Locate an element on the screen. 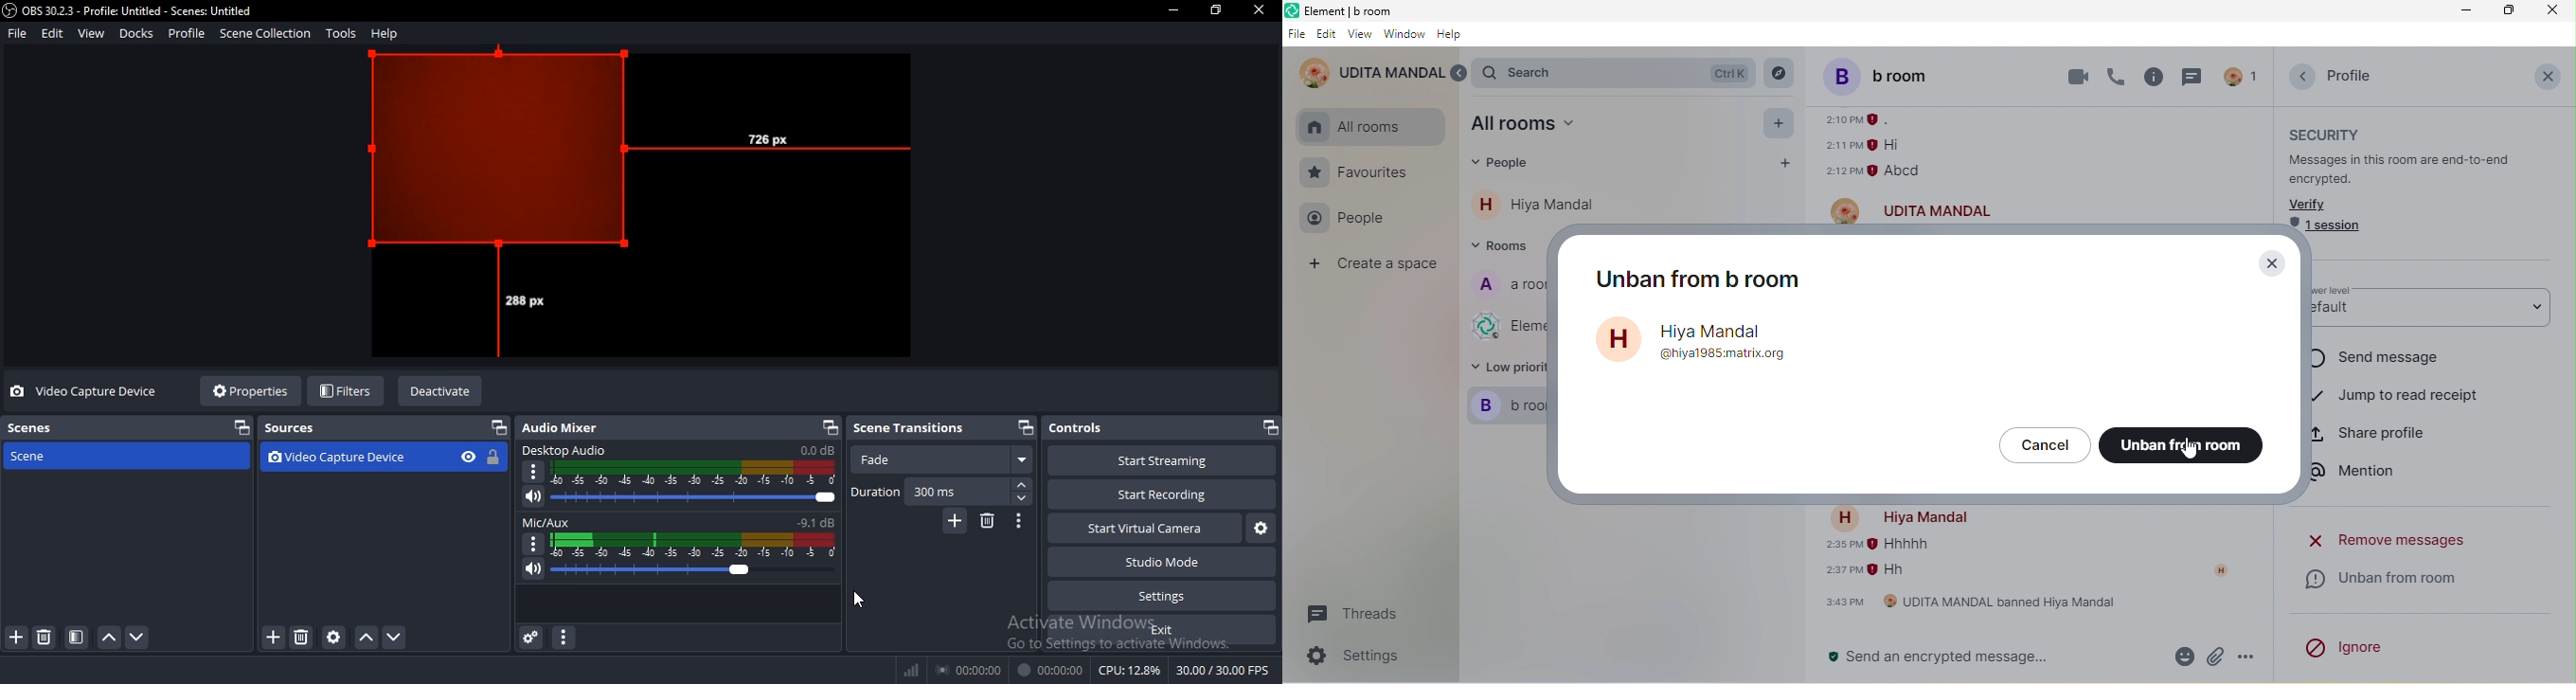 Image resolution: width=2576 pixels, height=700 pixels. file is located at coordinates (1297, 35).